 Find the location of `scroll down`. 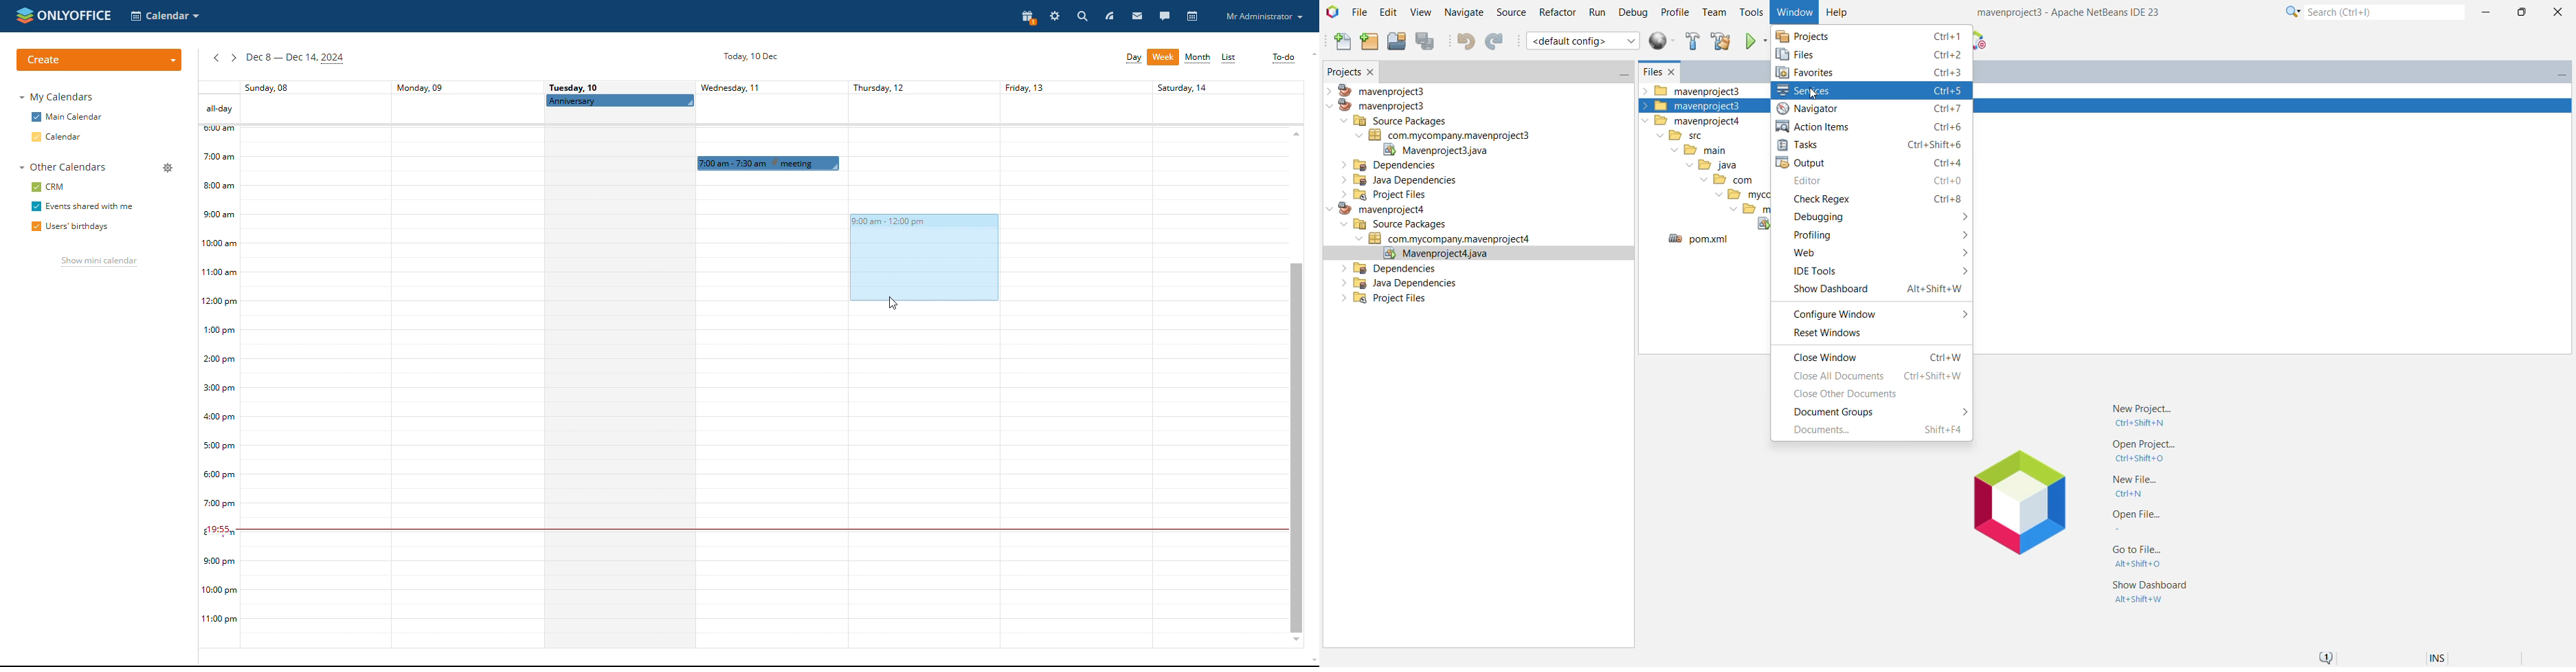

scroll down is located at coordinates (1311, 662).